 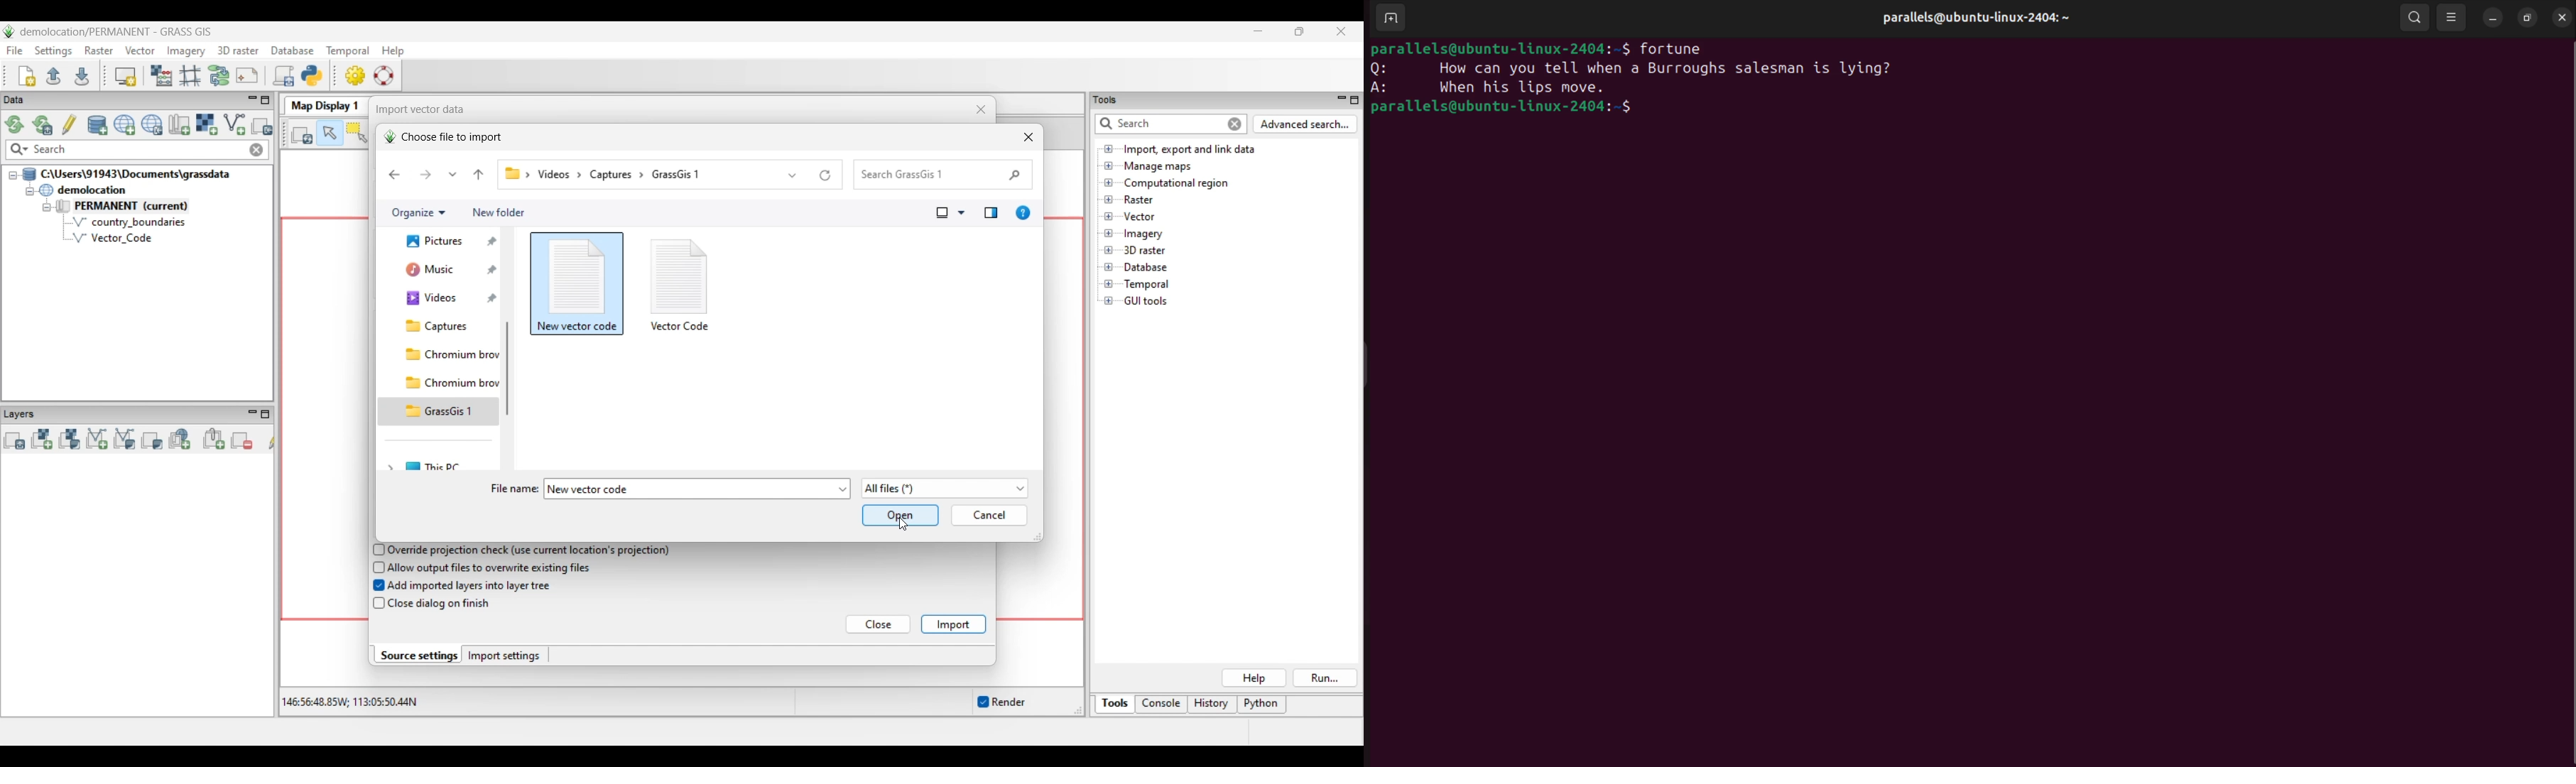 I want to click on Vector Code, so click(x=120, y=237).